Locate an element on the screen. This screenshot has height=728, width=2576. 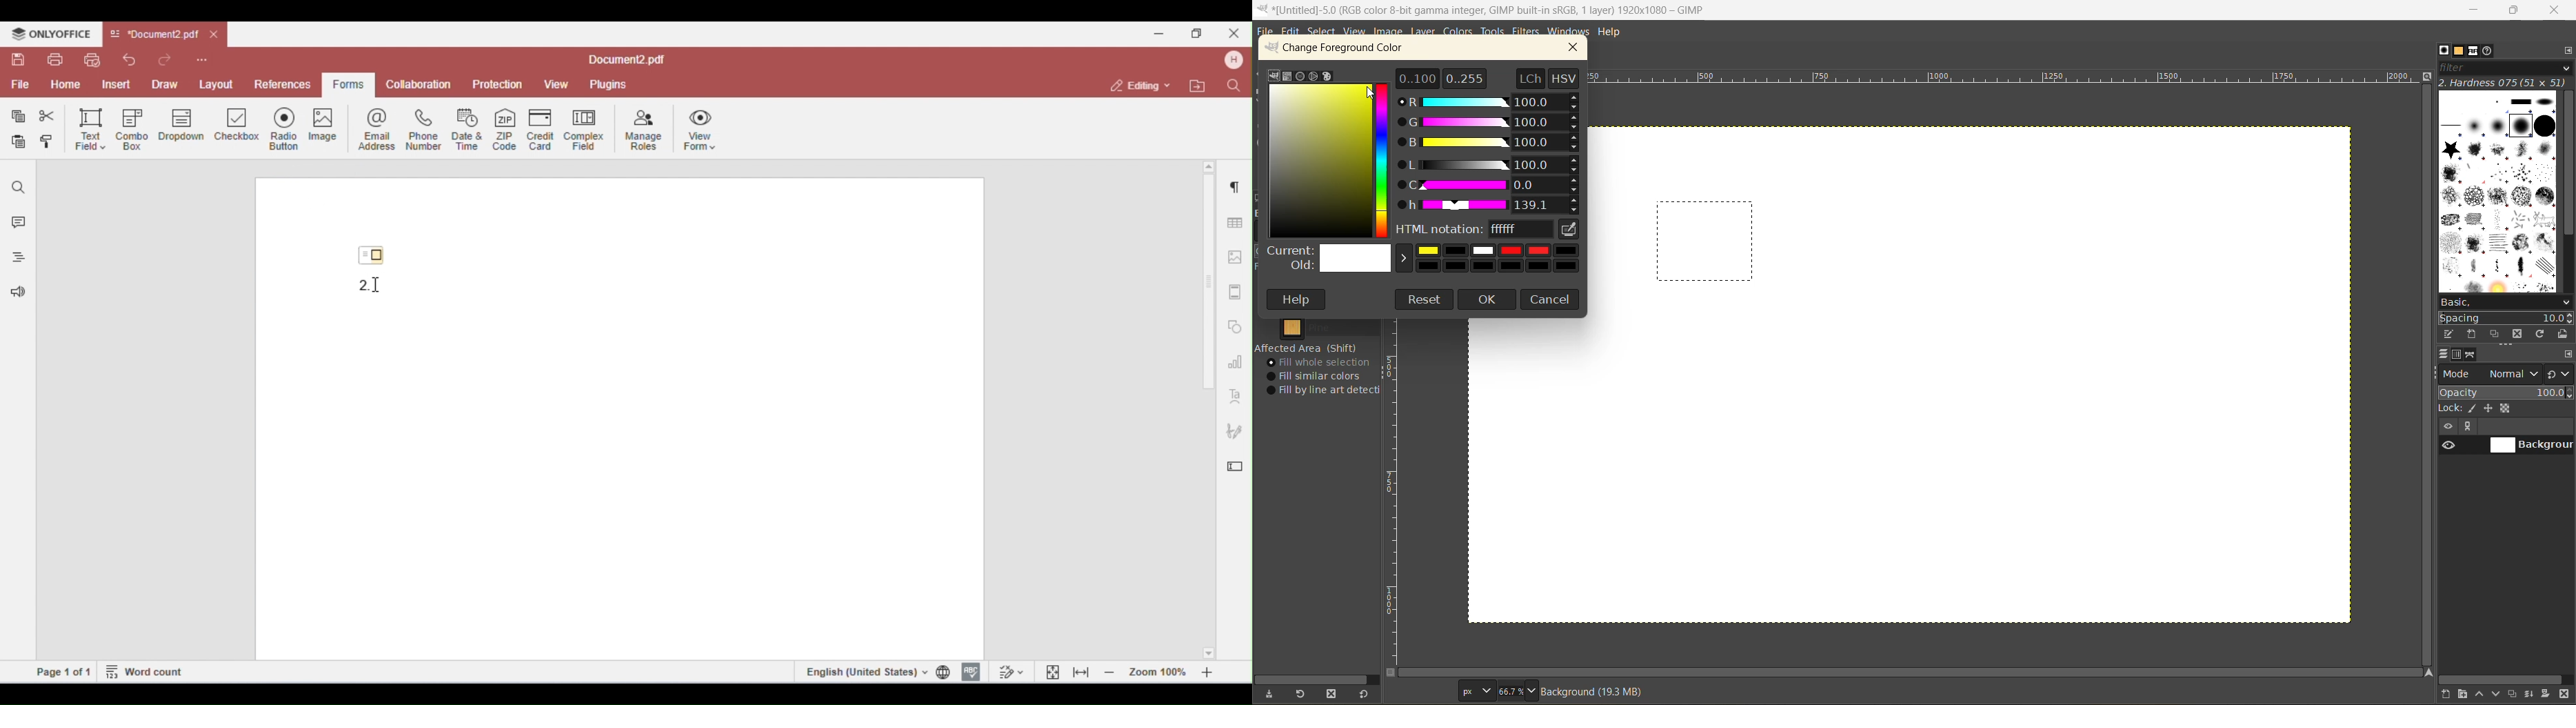
document history is located at coordinates (2489, 52).